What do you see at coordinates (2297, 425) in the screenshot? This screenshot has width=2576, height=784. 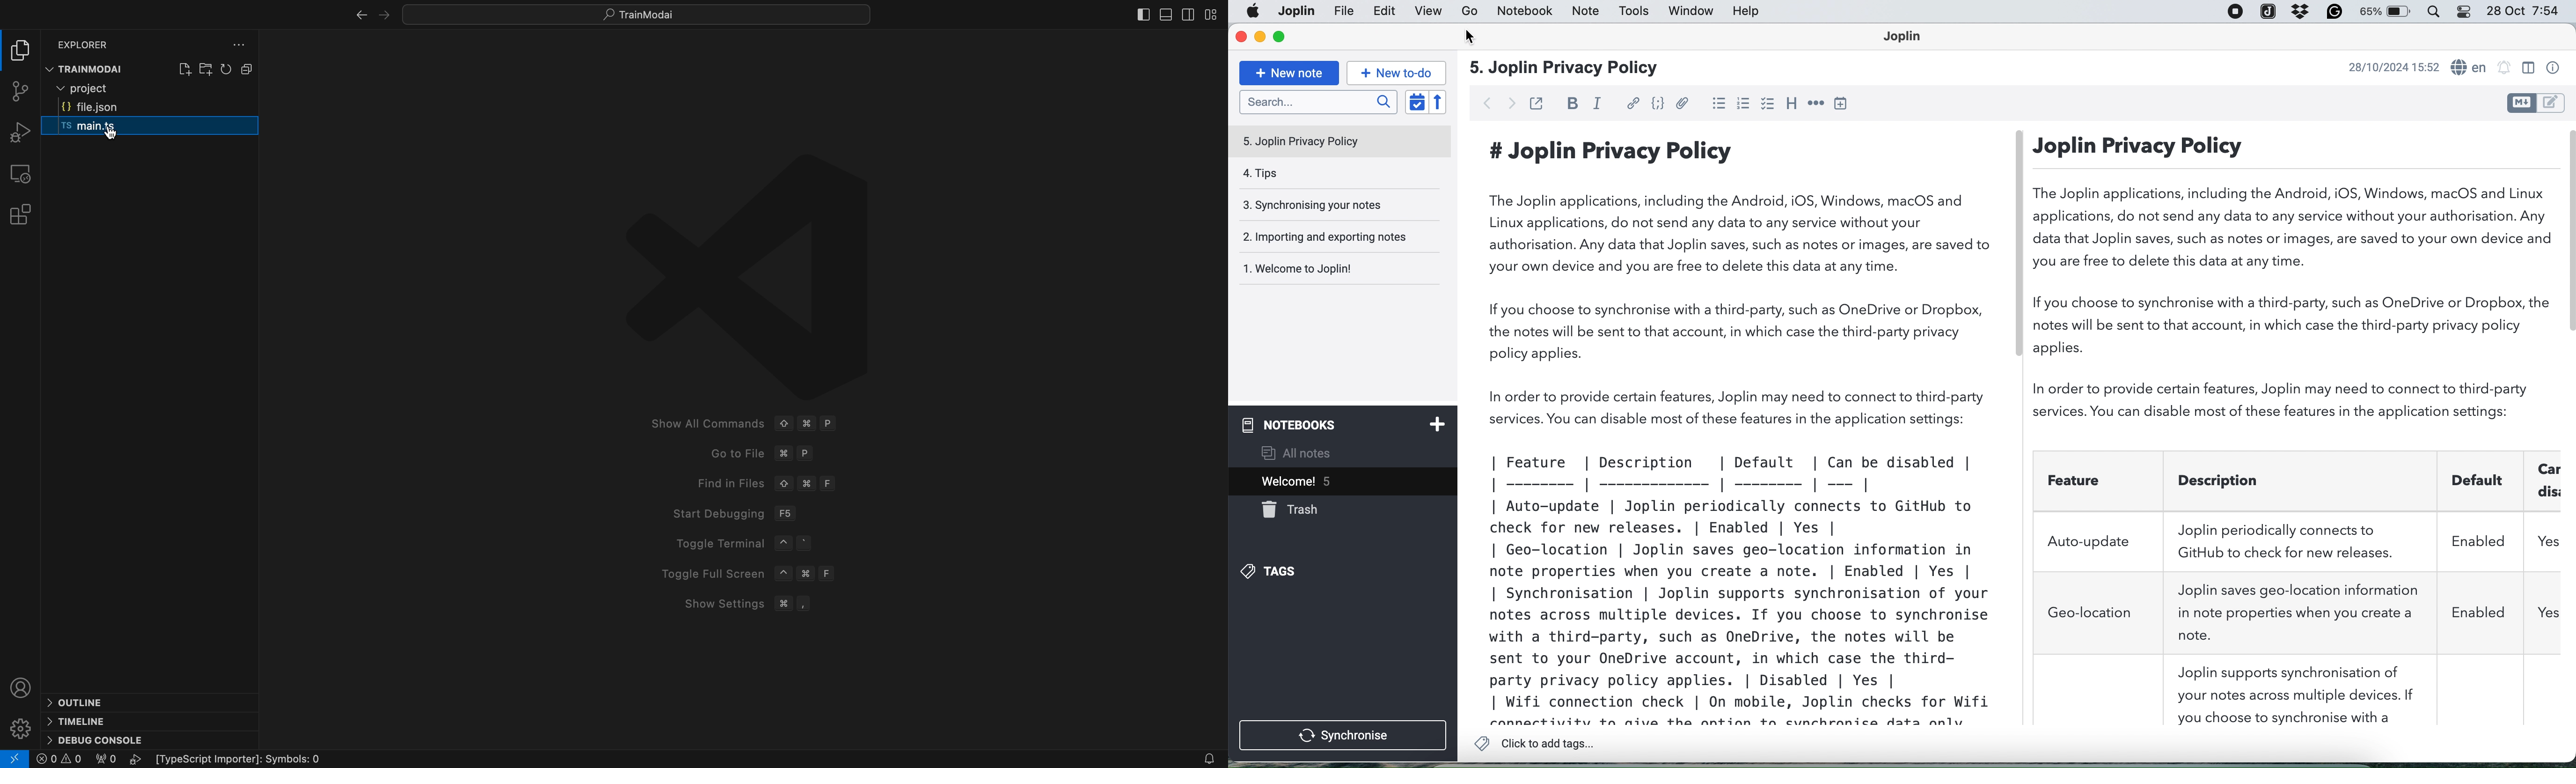 I see ` Joplin Privacy Policy The Joplin applications, including the Android, iOS, Windows, macOS and Linux applications, do not send any data to any service without your authorisation. Any data that Joplin saves, such as notes or images, are saved to your own device and you are free to delete this data at any time. If you choose to synchronise with a third-party, such as OneDrive or Dropbox, the notes will be sent to that account, in which case the third-party privacy policy applies. In order to provide certain features, Joplin may need to connect to third-party services. You can disable most of these features in the application settings: Feature Description Joplin periodically connects to Auto-update GitHub to check for new releases. Joplin saves geo-location information Geo-location in note properties when you create a note.` at bounding box center [2297, 425].